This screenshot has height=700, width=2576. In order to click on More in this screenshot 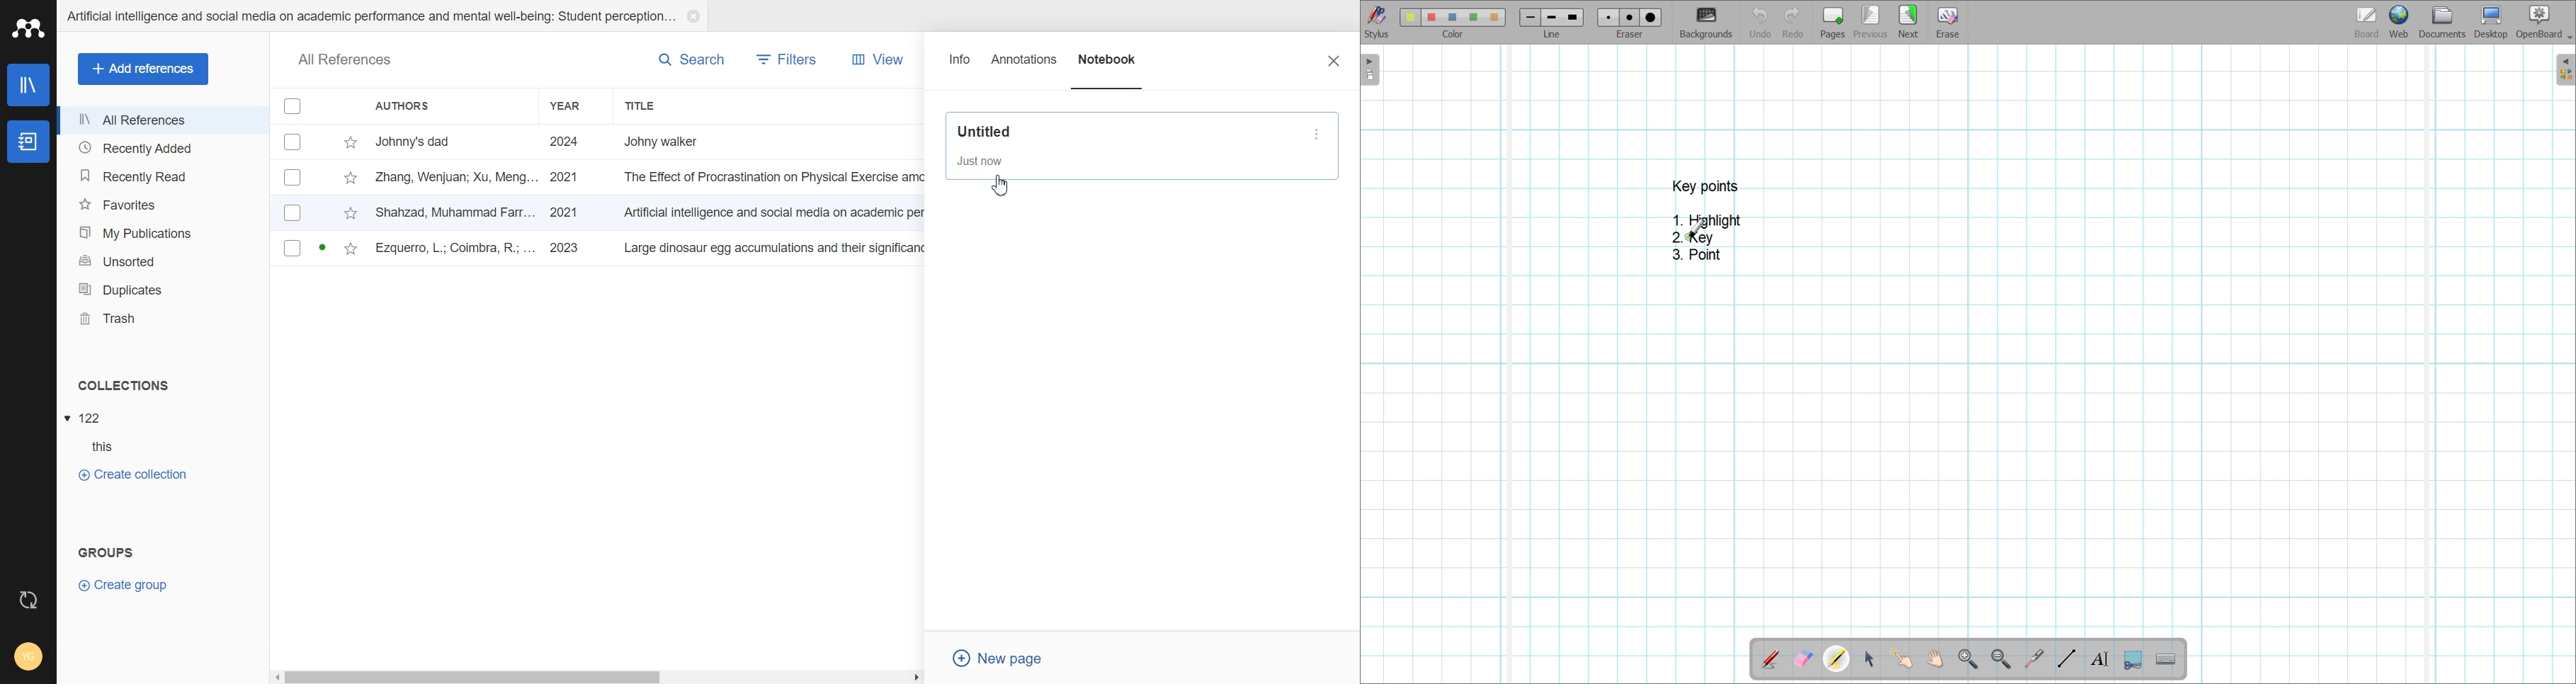, I will do `click(1319, 134)`.